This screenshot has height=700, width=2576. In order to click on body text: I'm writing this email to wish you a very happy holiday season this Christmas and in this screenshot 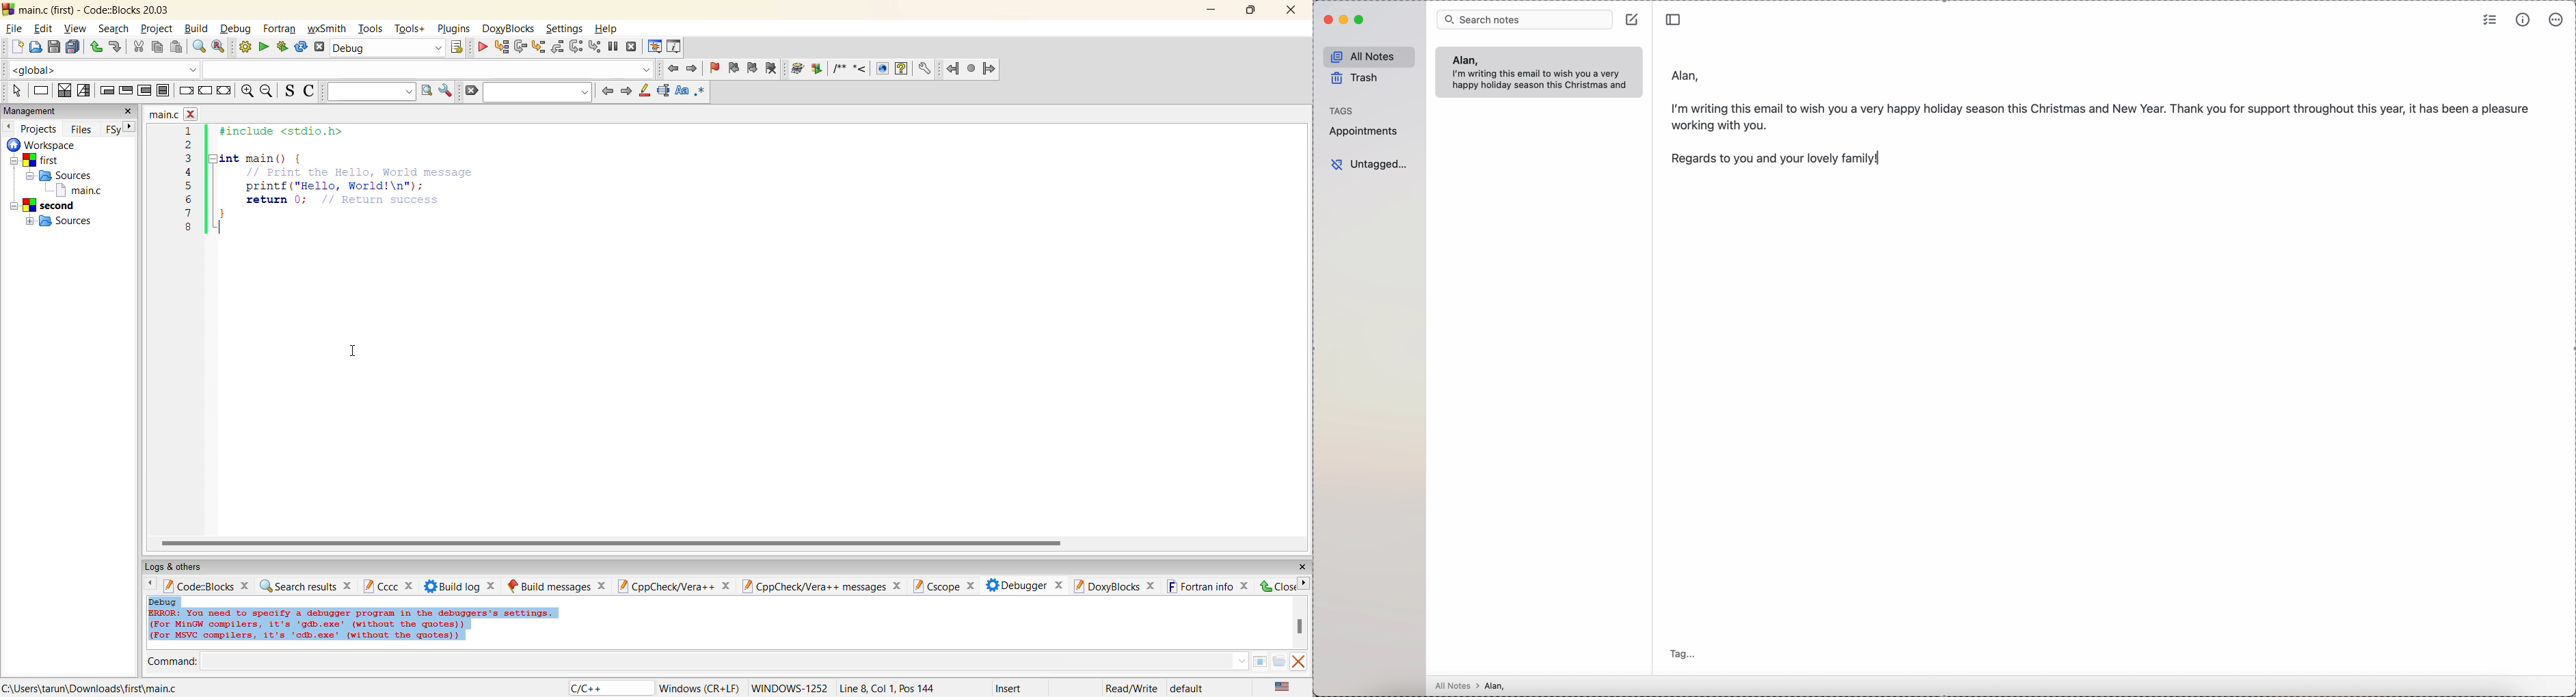, I will do `click(1543, 81)`.